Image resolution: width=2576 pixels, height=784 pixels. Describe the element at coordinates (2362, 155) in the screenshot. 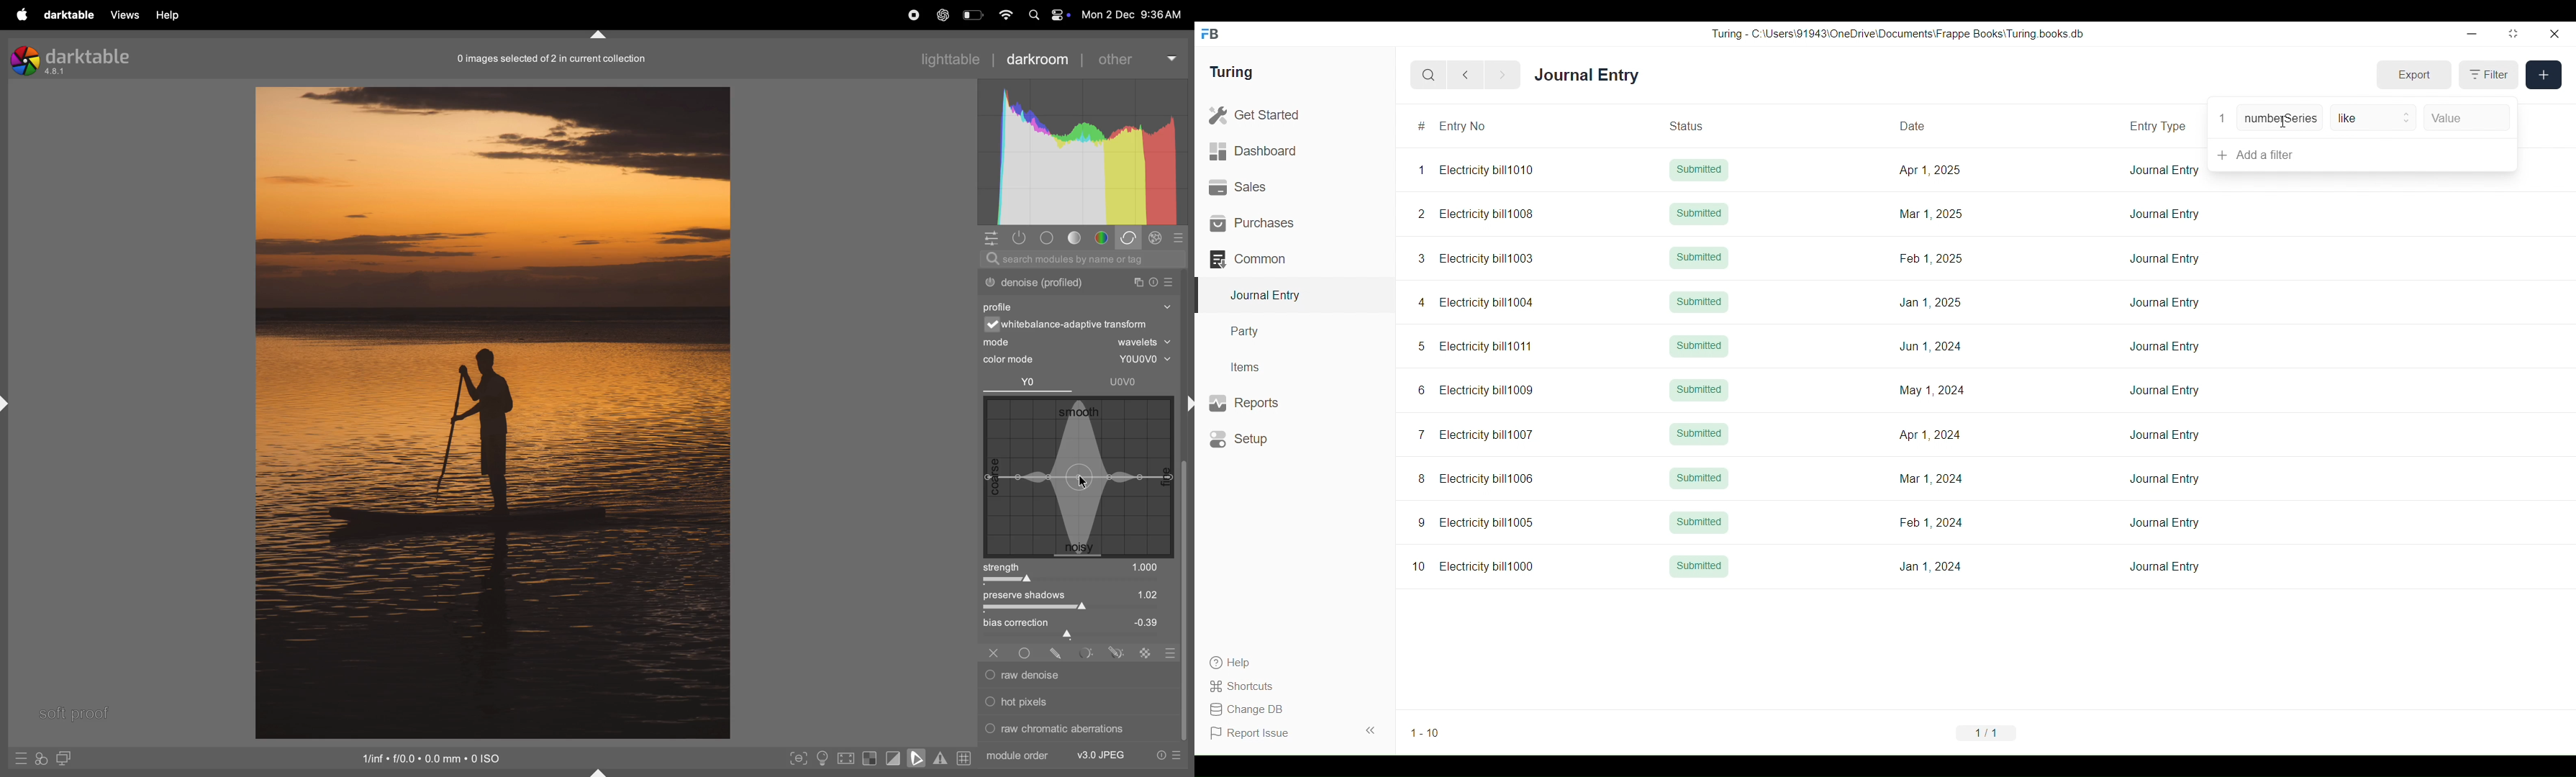

I see `Add a filter` at that location.